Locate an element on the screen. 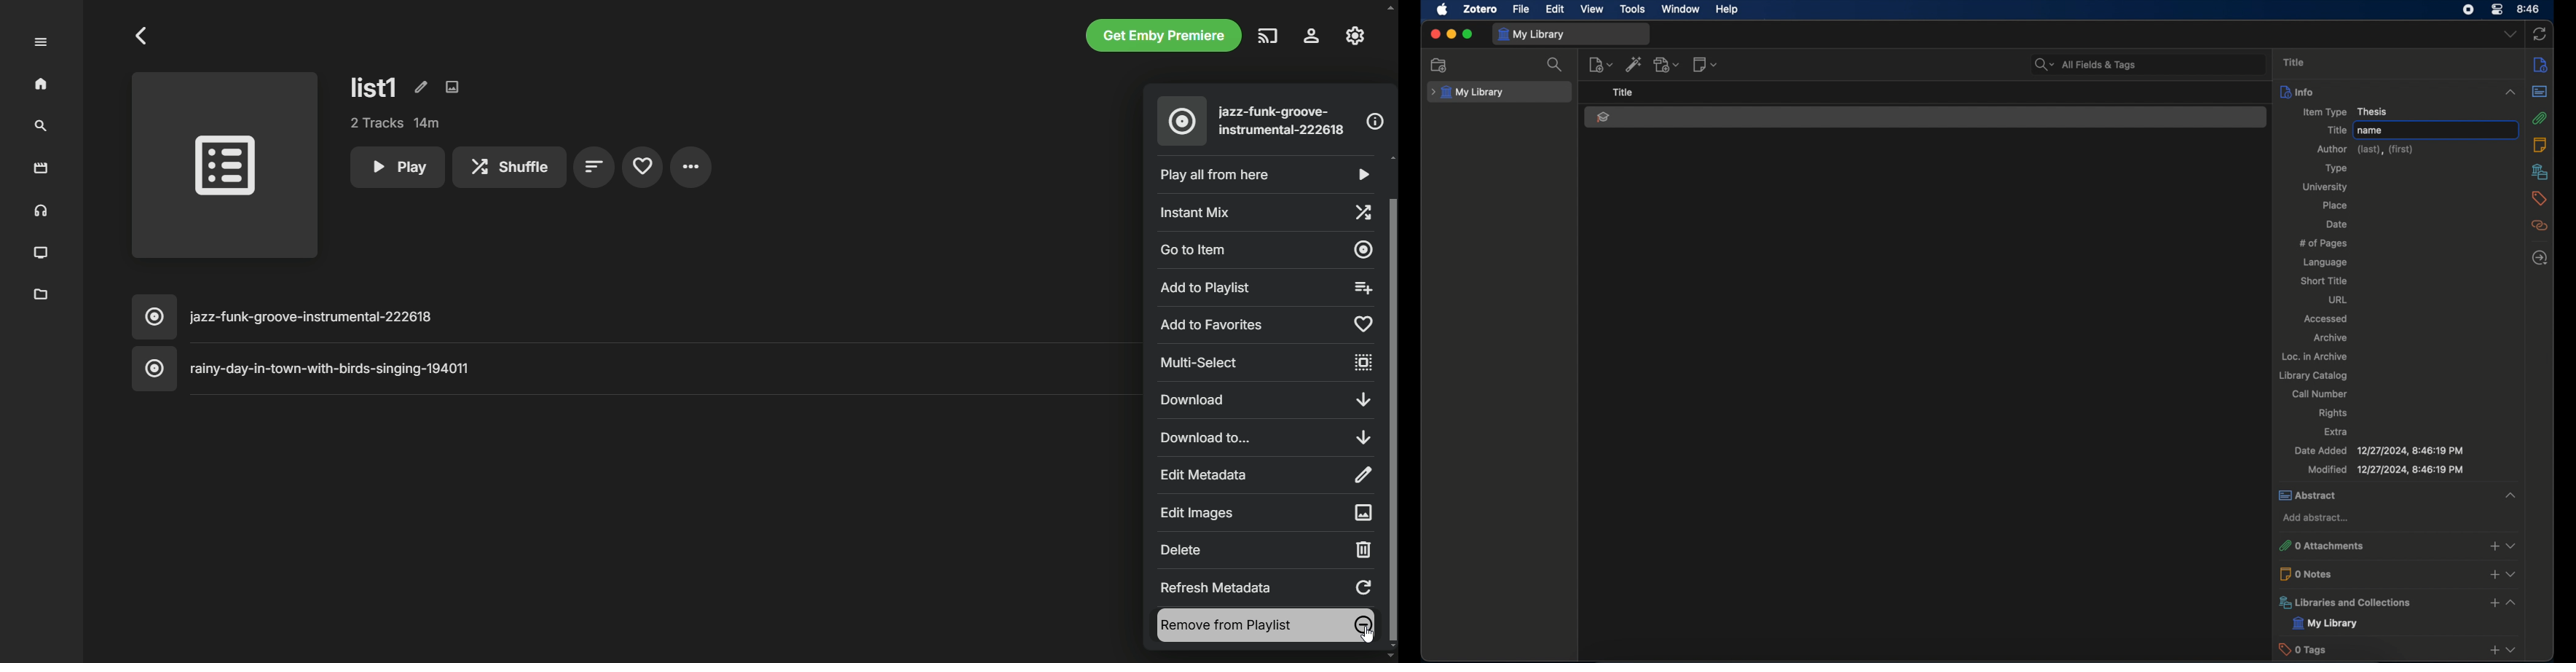  song title is located at coordinates (1284, 121).